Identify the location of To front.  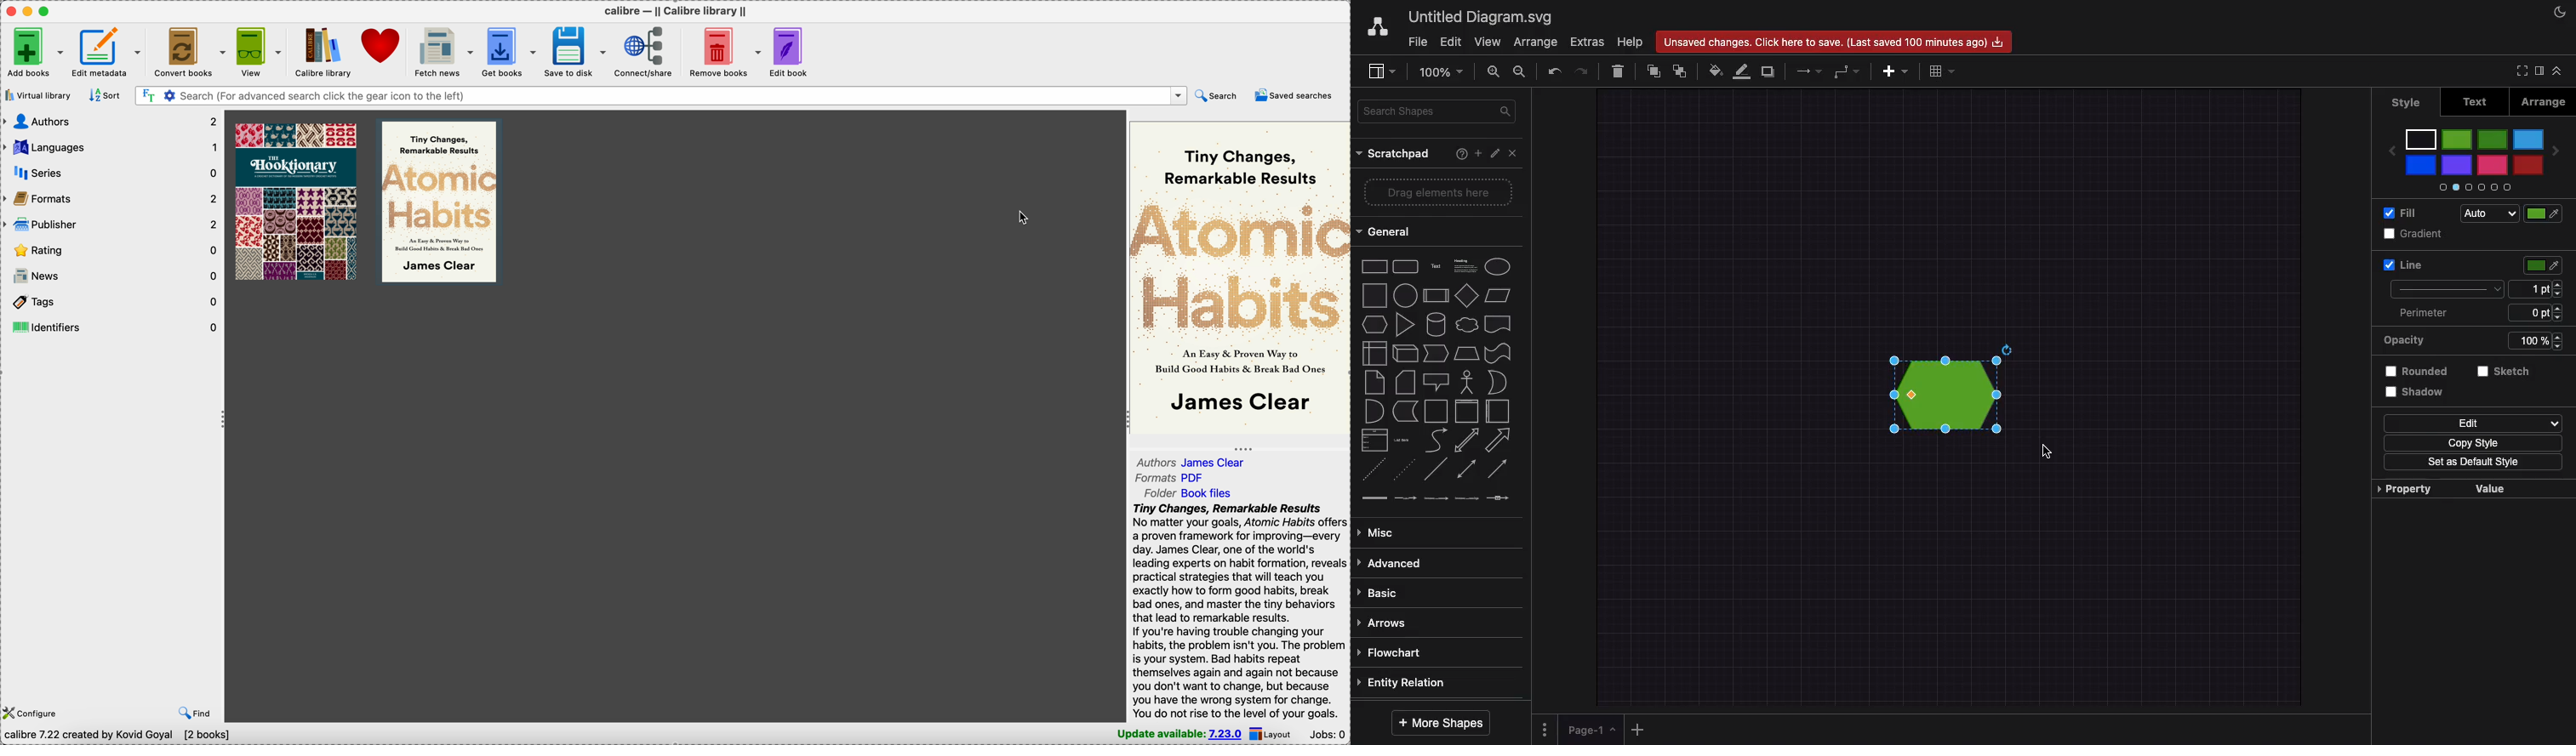
(1654, 72).